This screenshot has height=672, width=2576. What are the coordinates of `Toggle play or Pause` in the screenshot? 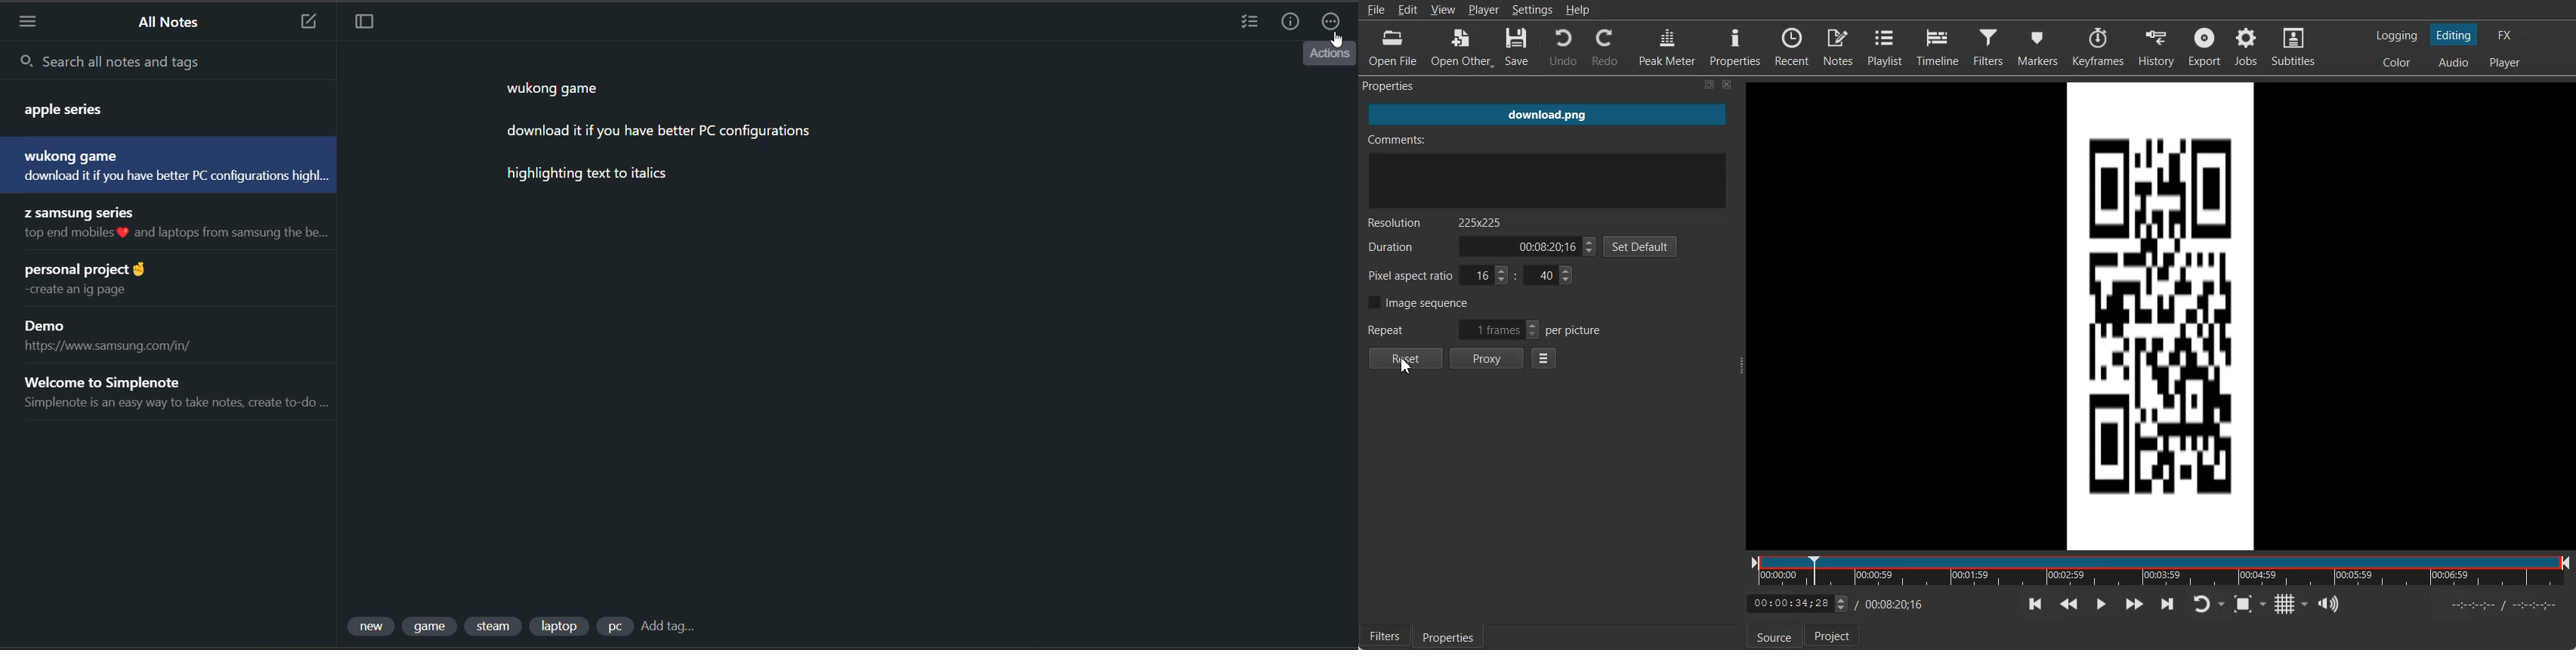 It's located at (2101, 603).